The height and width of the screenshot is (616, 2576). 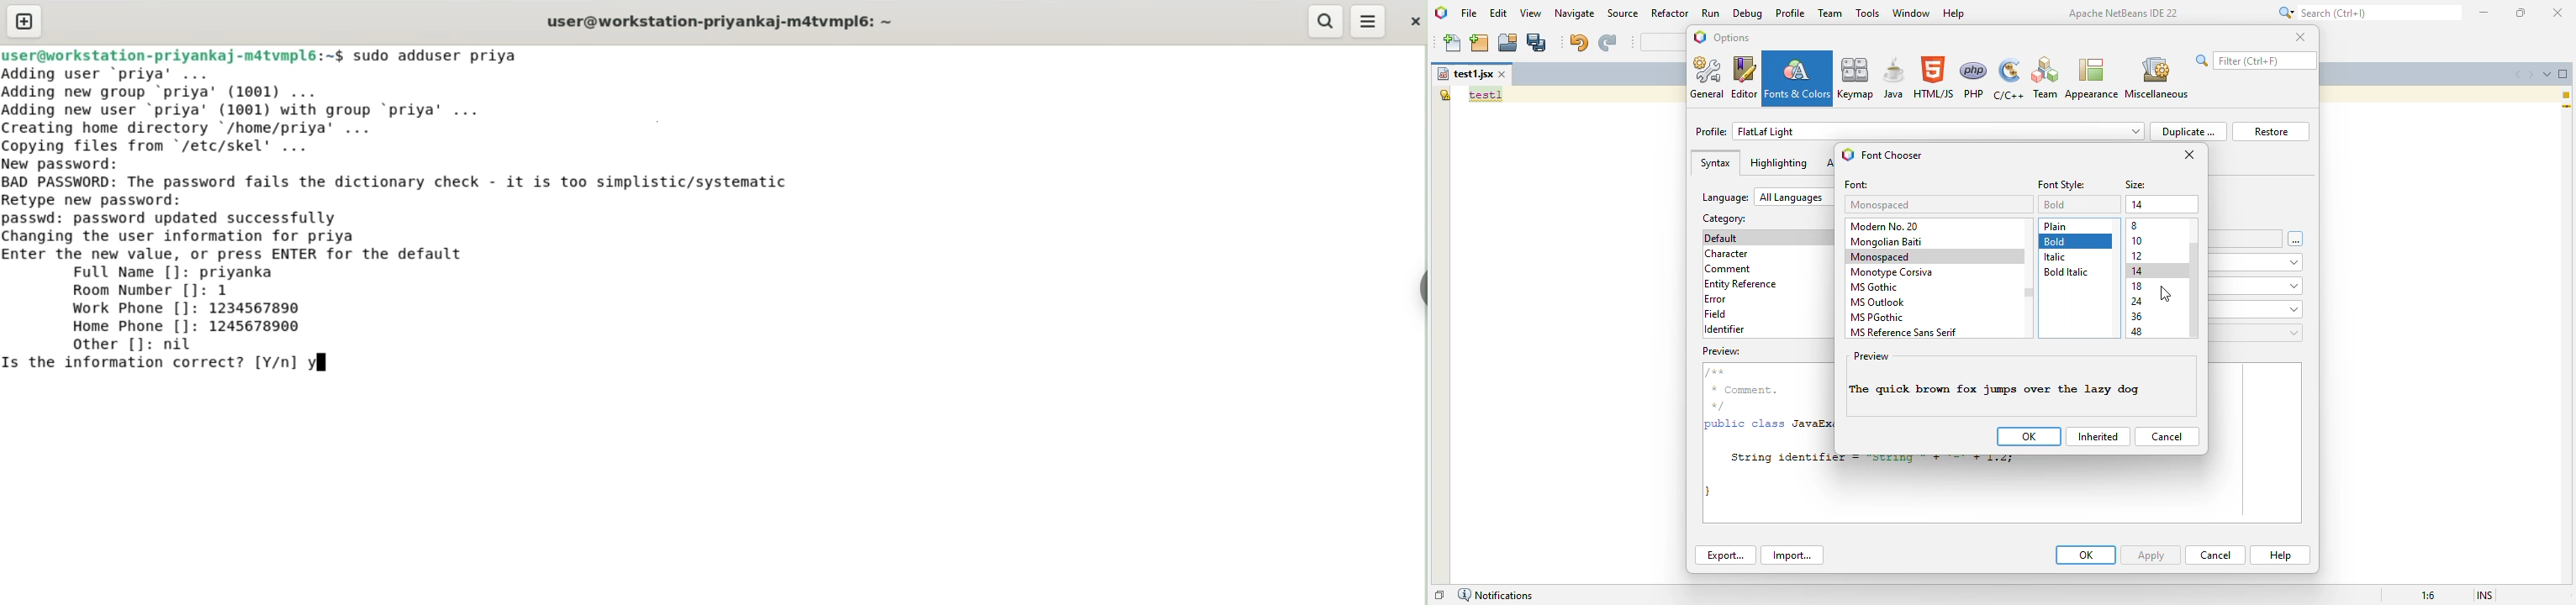 I want to click on priyanka, so click(x=240, y=272).